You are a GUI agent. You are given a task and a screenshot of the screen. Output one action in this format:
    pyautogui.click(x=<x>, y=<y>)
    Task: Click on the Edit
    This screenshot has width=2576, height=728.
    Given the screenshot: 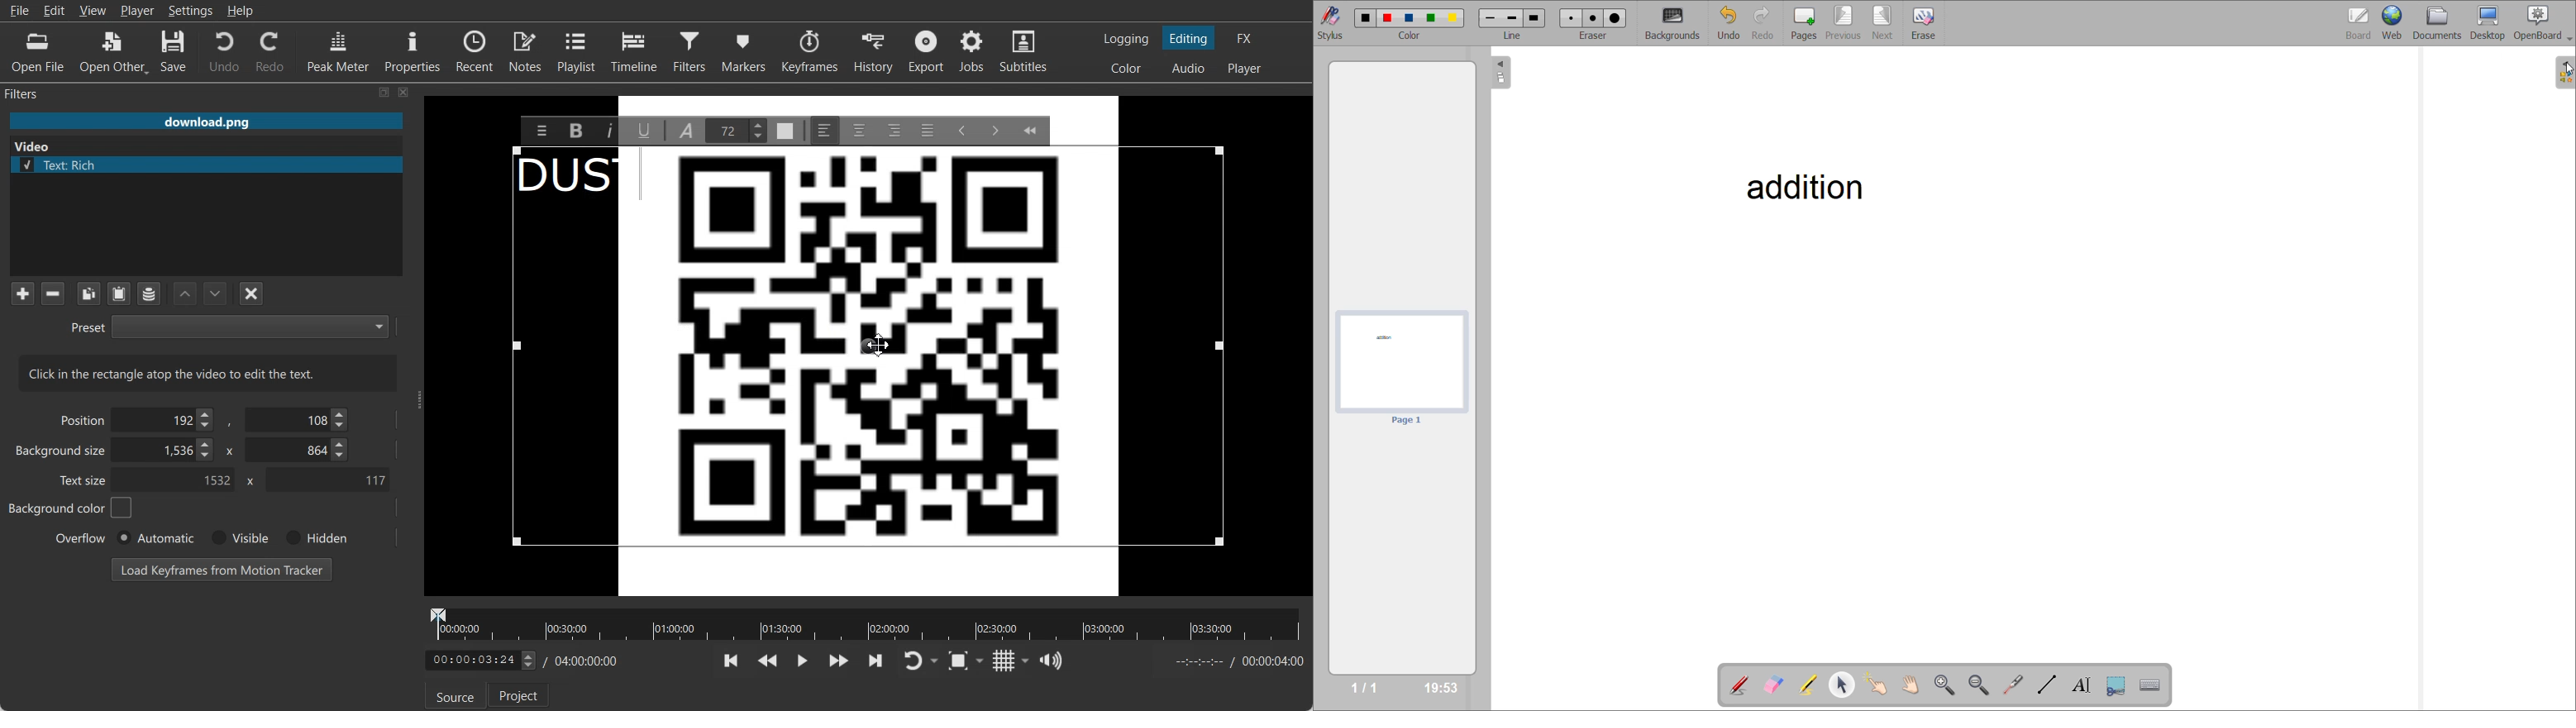 What is the action you would take?
    pyautogui.click(x=55, y=10)
    